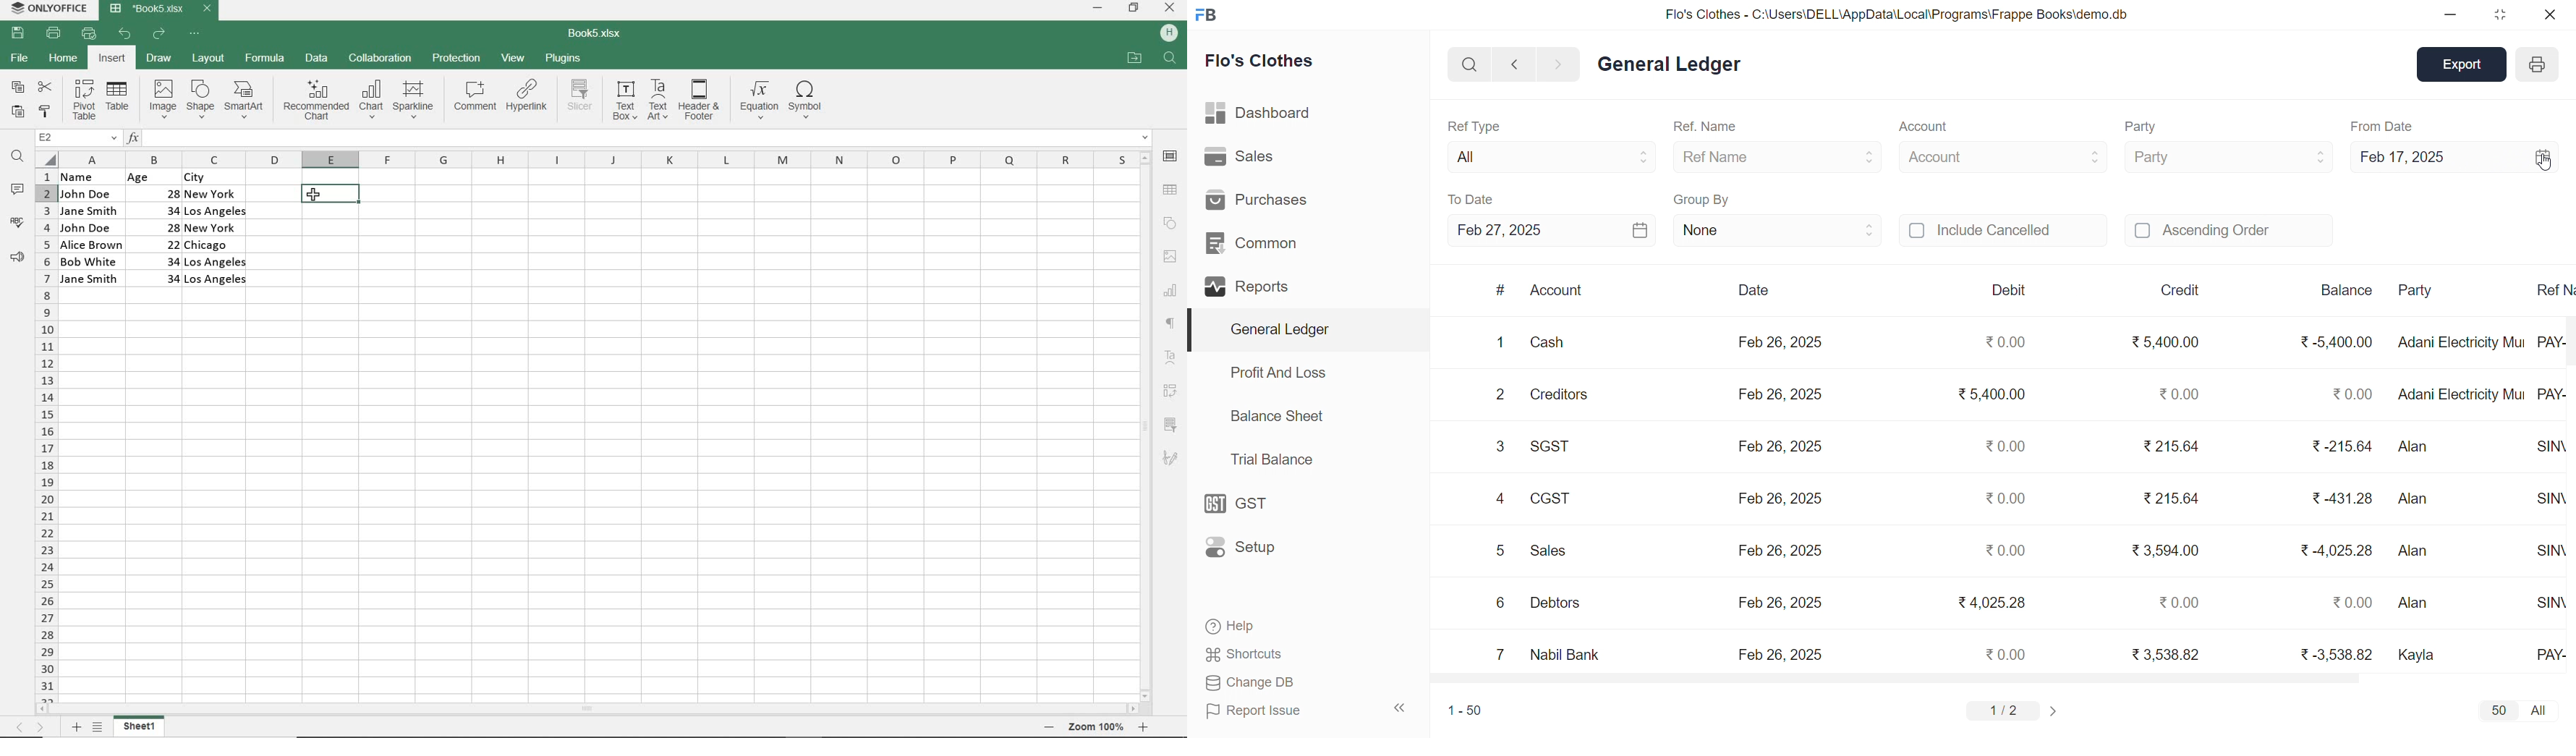 The height and width of the screenshot is (756, 2576). What do you see at coordinates (1170, 290) in the screenshot?
I see `CHART` at bounding box center [1170, 290].